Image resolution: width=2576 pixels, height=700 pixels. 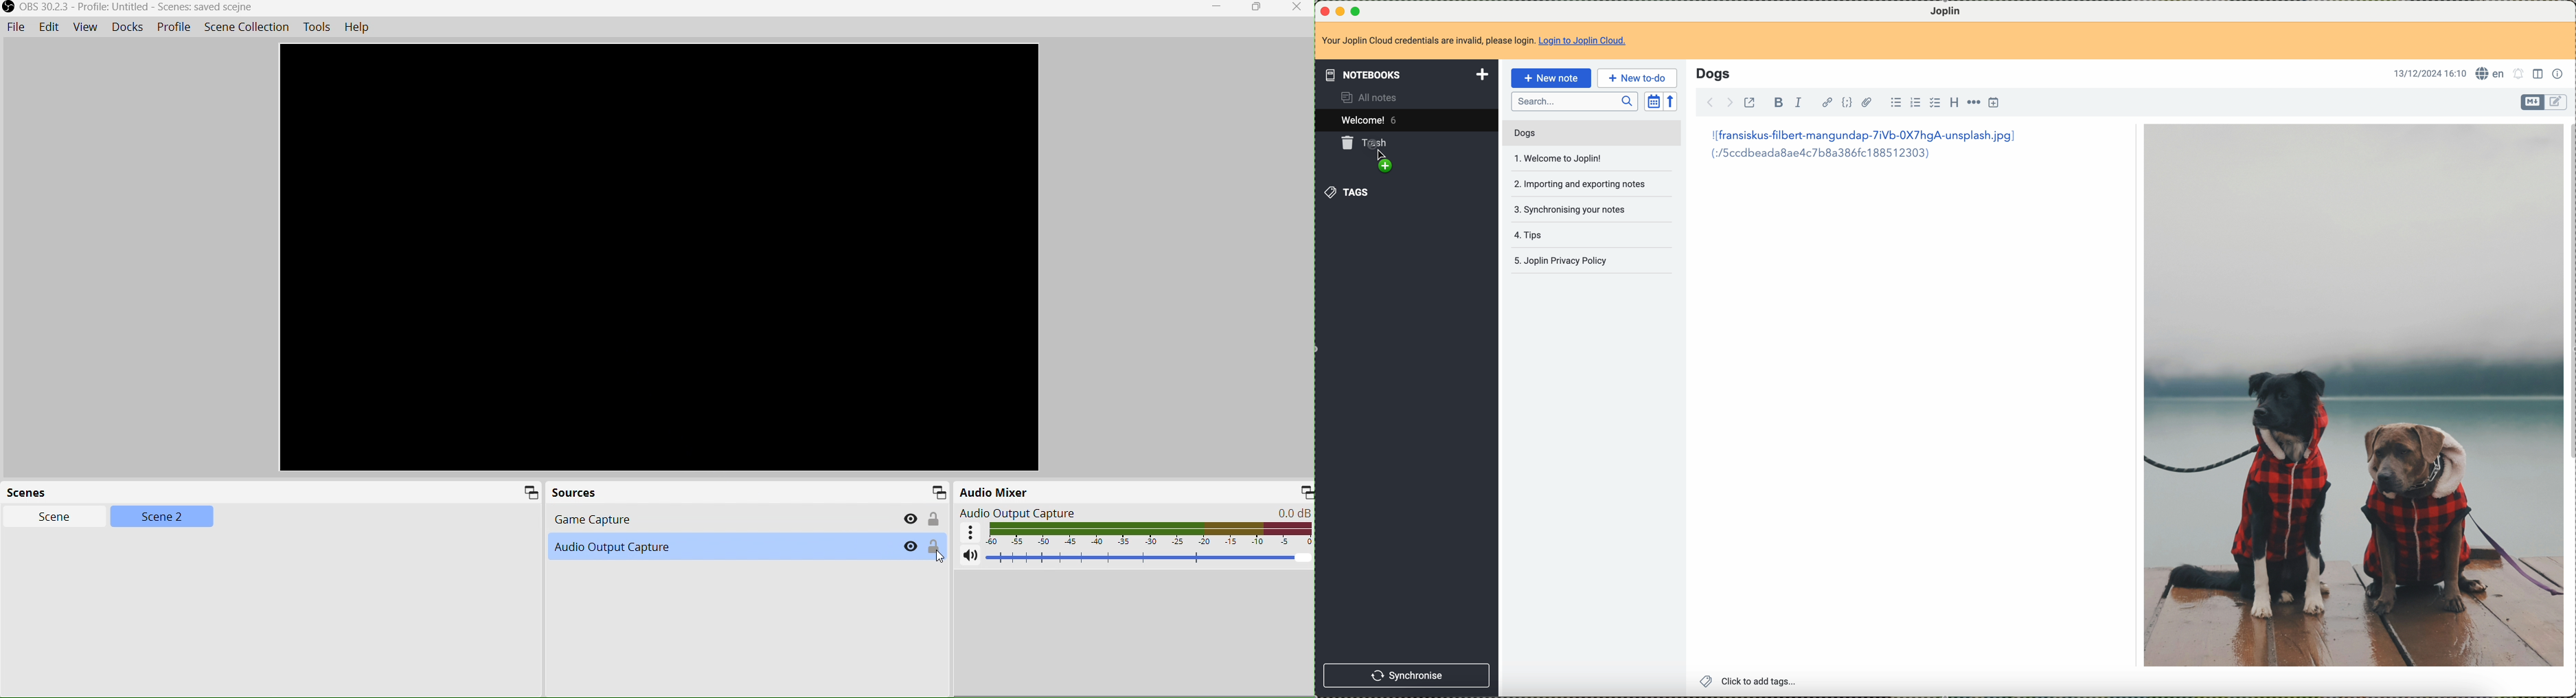 I want to click on toggle external editing, so click(x=1749, y=103).